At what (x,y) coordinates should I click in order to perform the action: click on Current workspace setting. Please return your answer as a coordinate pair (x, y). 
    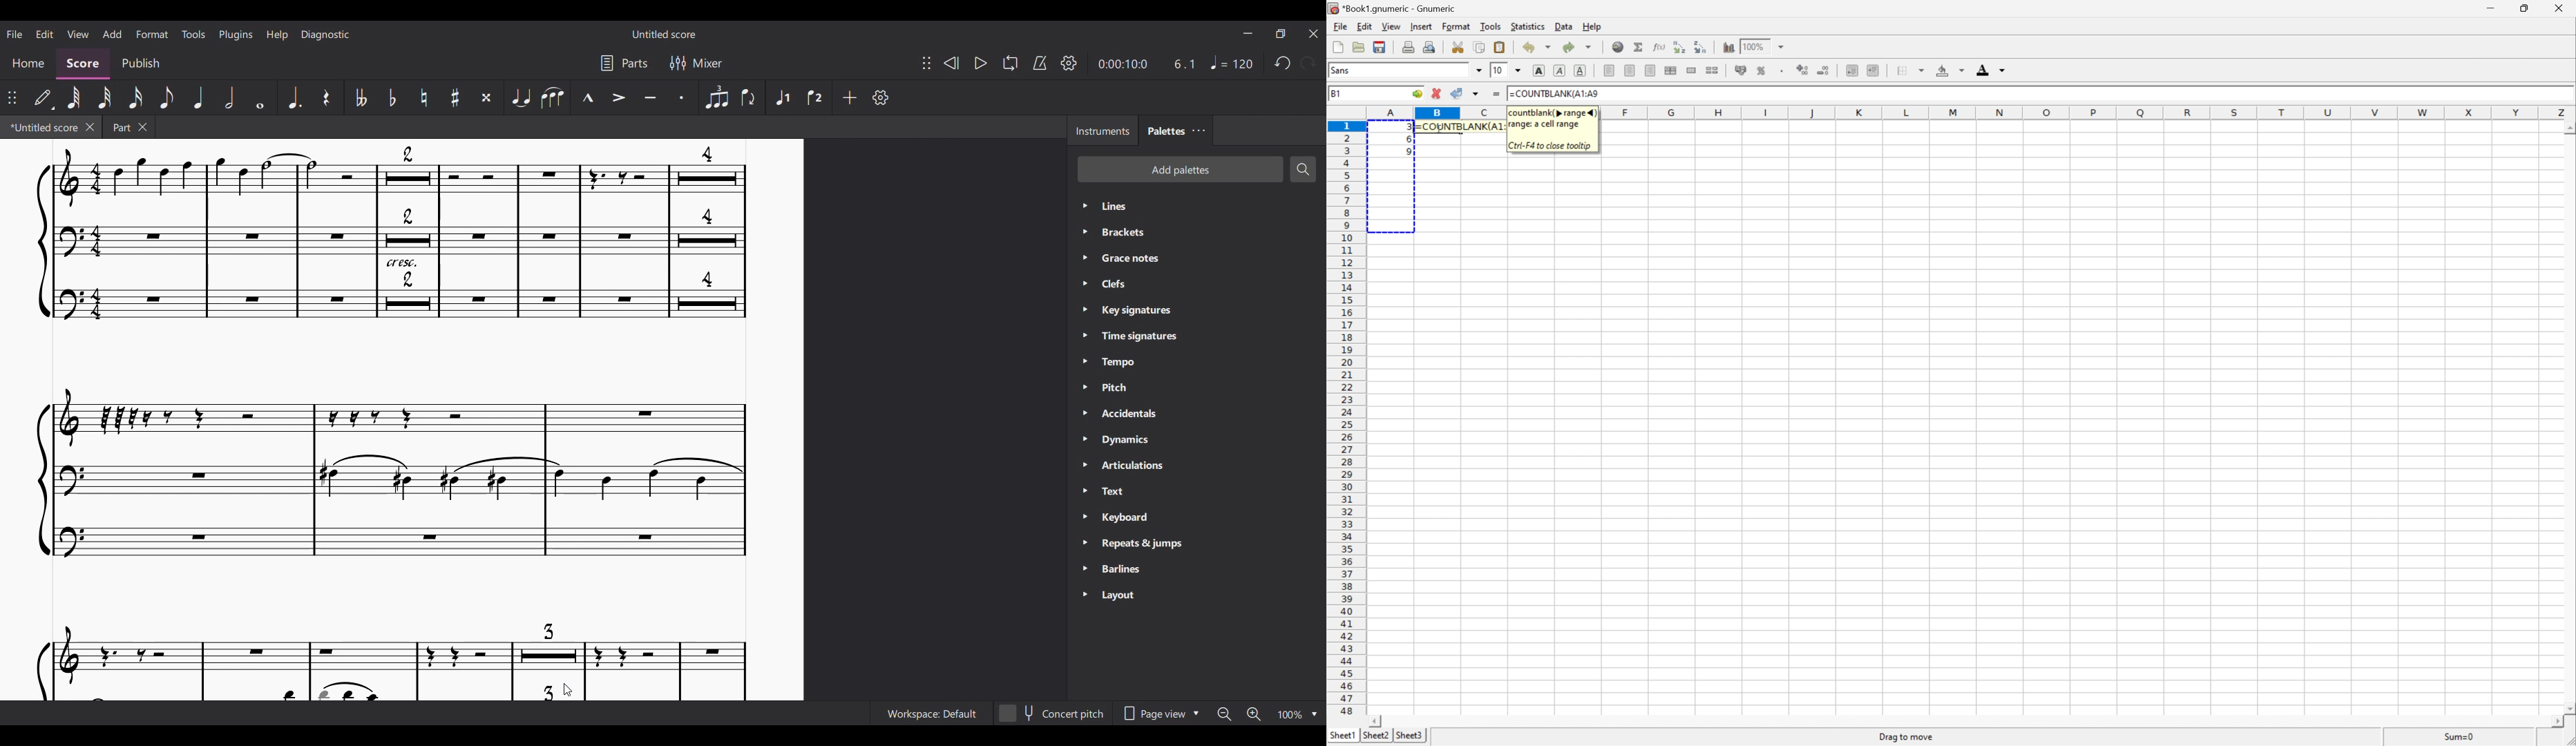
    Looking at the image, I should click on (931, 714).